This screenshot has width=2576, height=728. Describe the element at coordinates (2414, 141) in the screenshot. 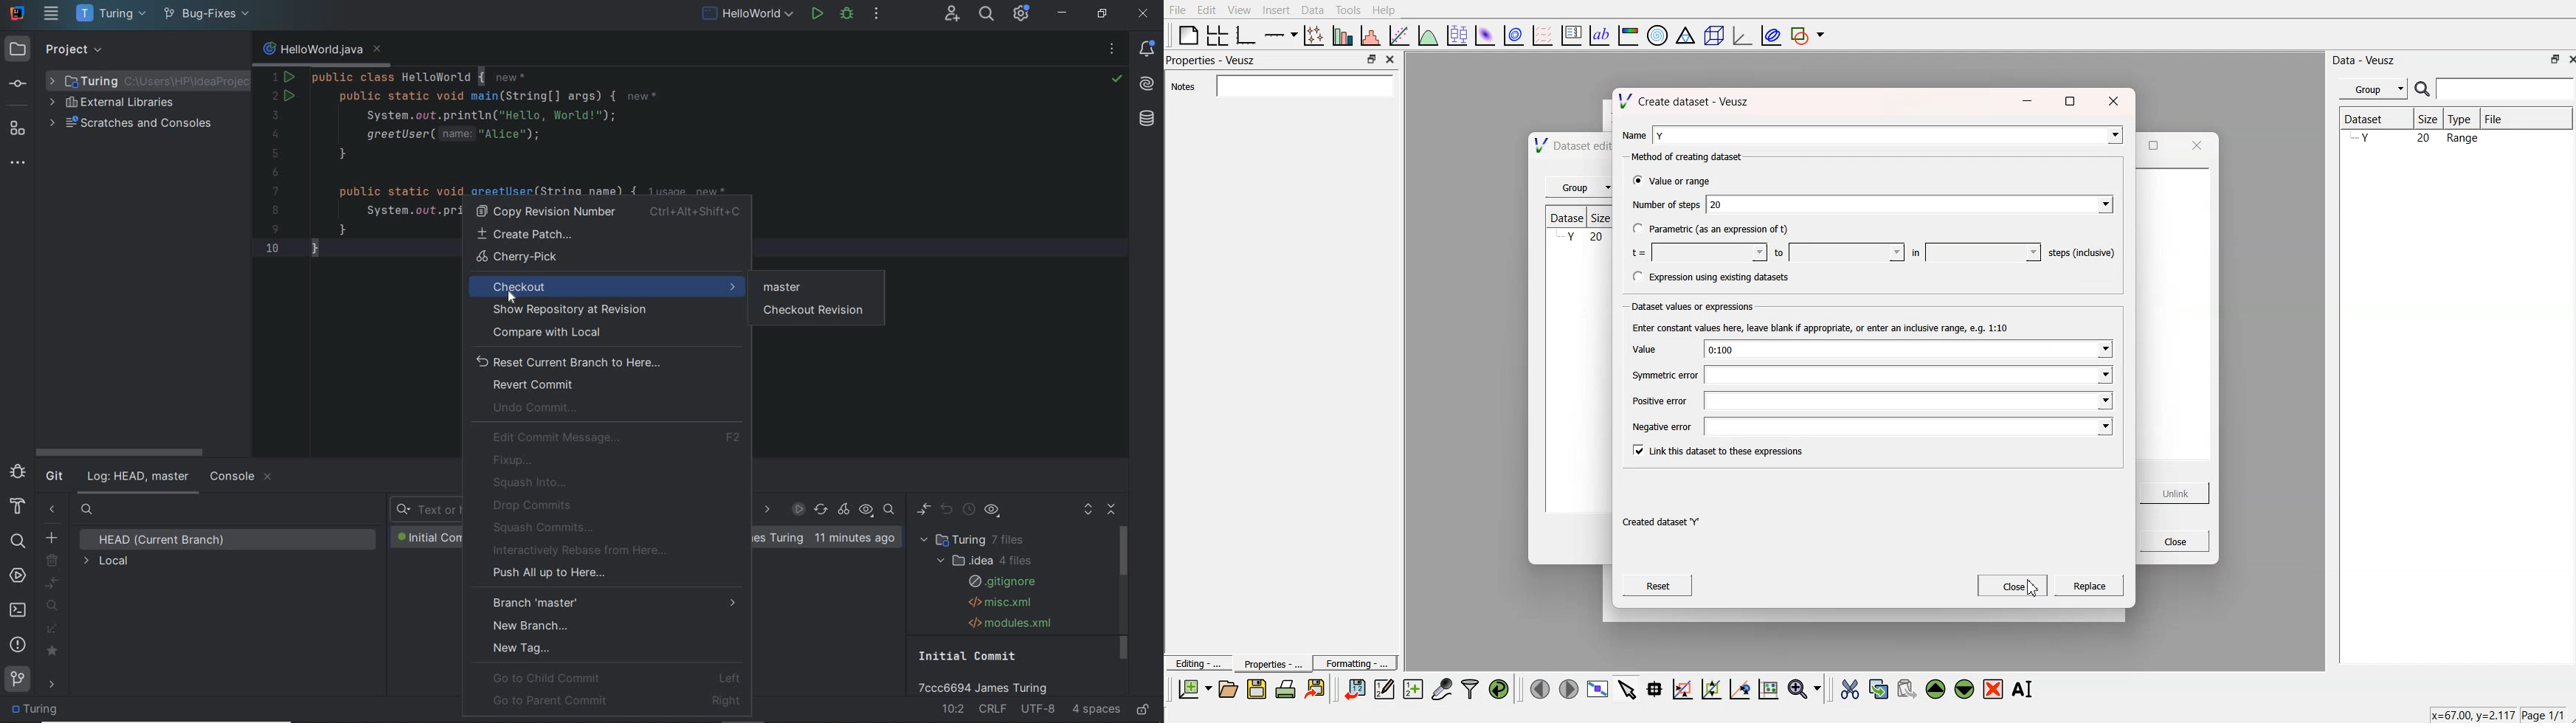

I see `y 20 range` at that location.